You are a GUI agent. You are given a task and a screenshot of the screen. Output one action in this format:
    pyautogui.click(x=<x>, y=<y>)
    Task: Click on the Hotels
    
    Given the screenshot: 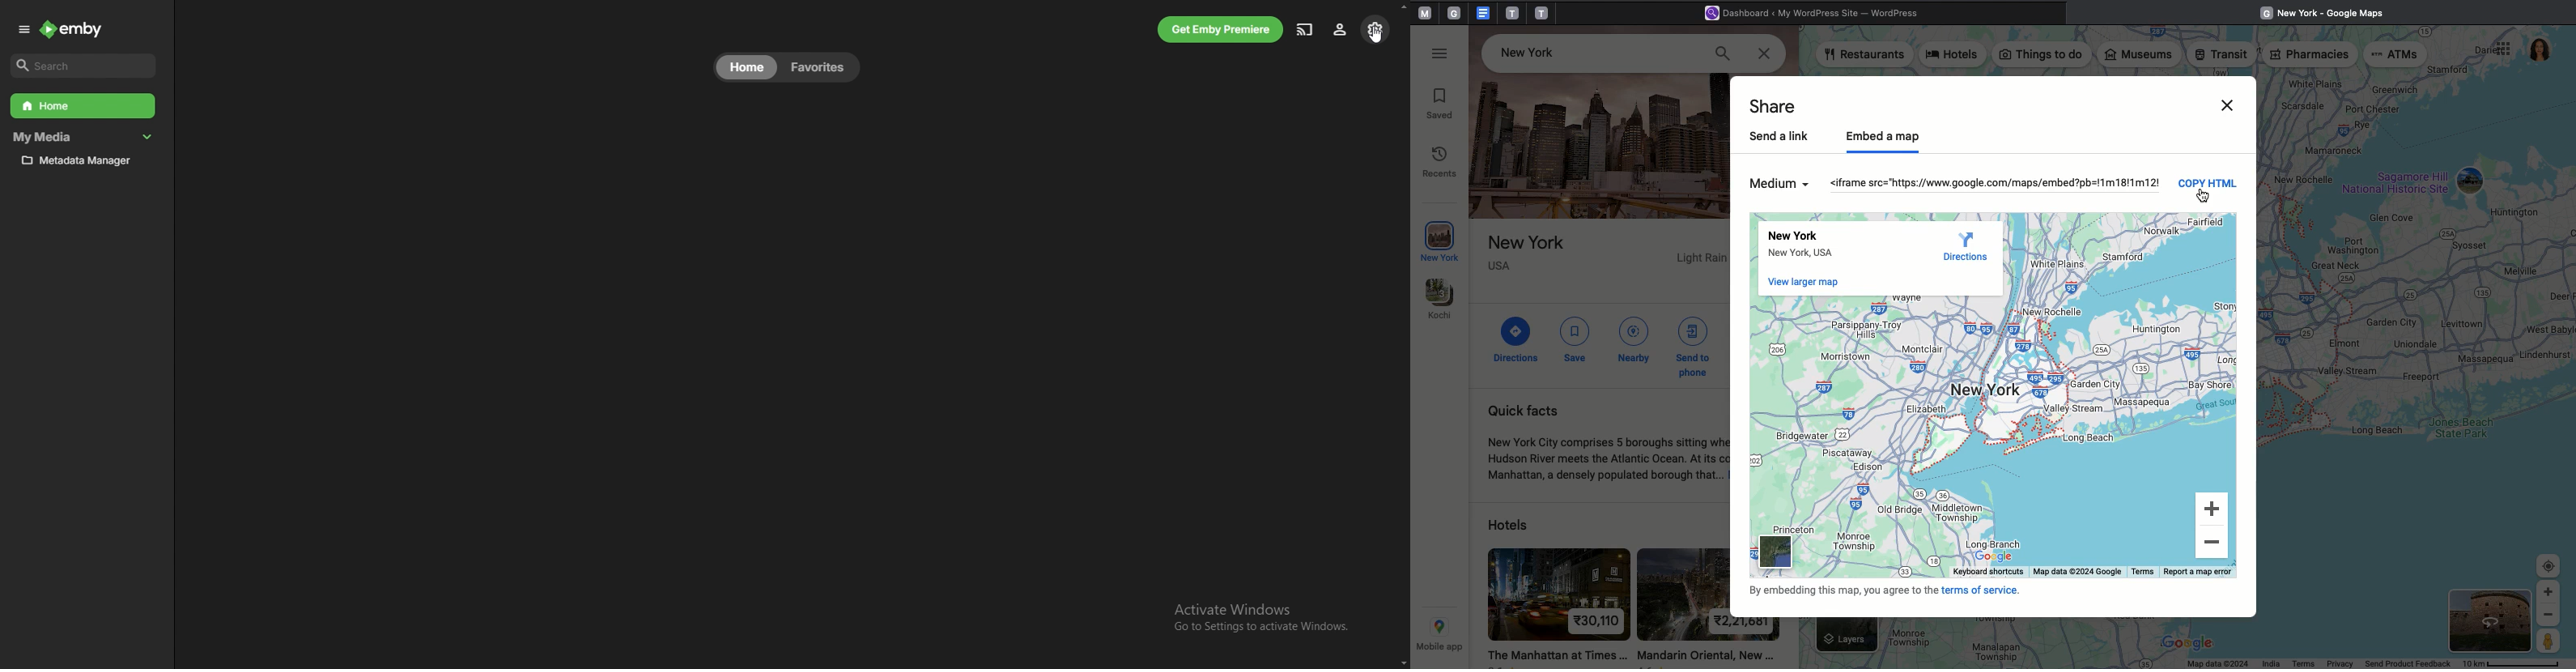 What is the action you would take?
    pyautogui.click(x=1955, y=57)
    